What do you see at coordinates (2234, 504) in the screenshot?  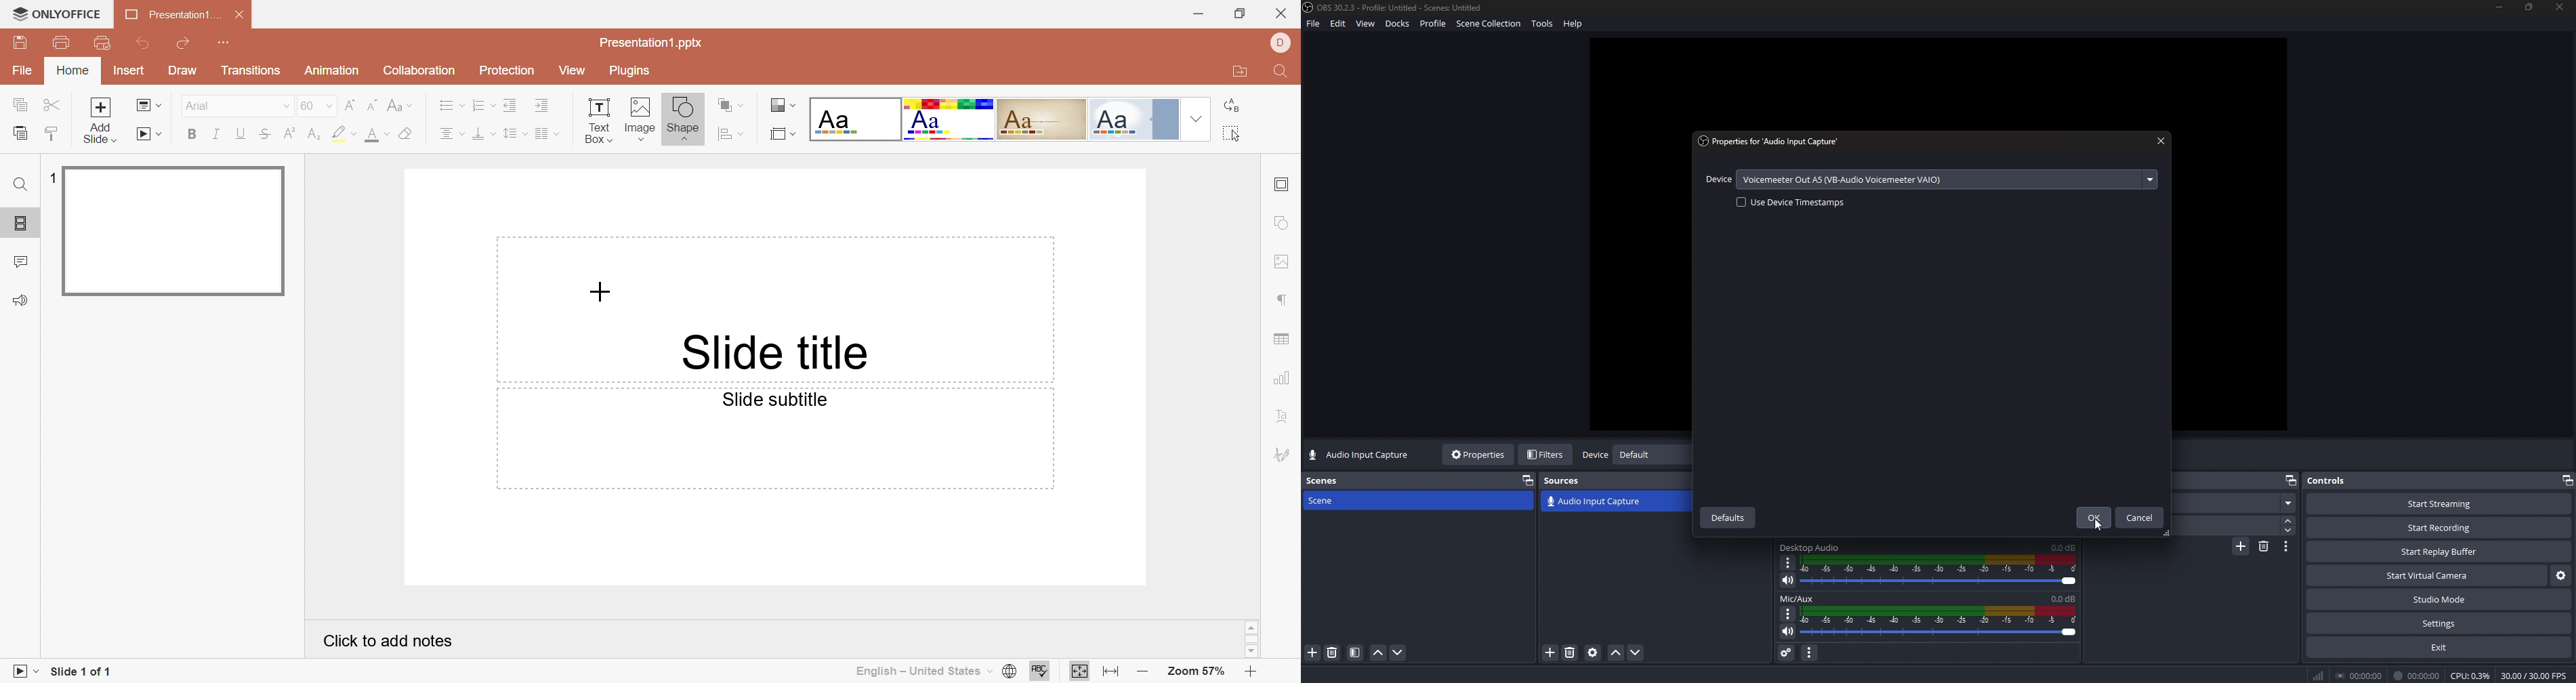 I see `fade` at bounding box center [2234, 504].